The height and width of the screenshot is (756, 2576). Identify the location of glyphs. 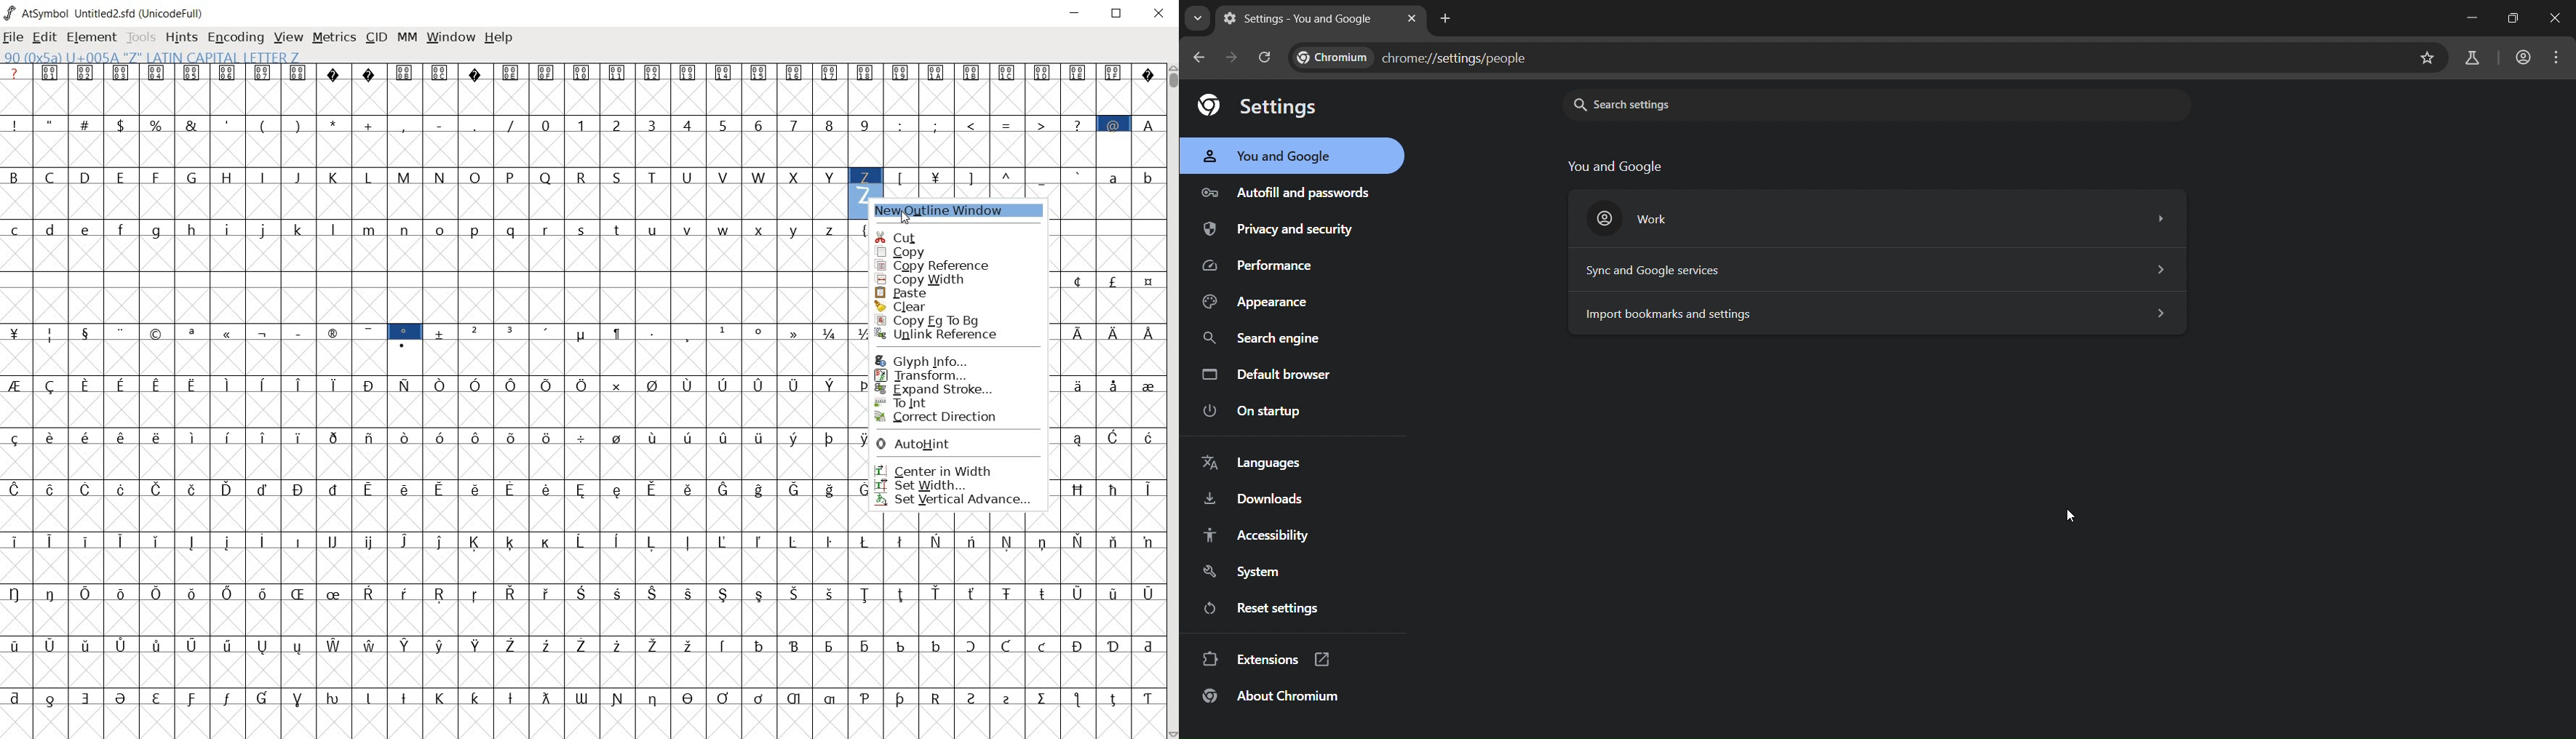
(418, 393).